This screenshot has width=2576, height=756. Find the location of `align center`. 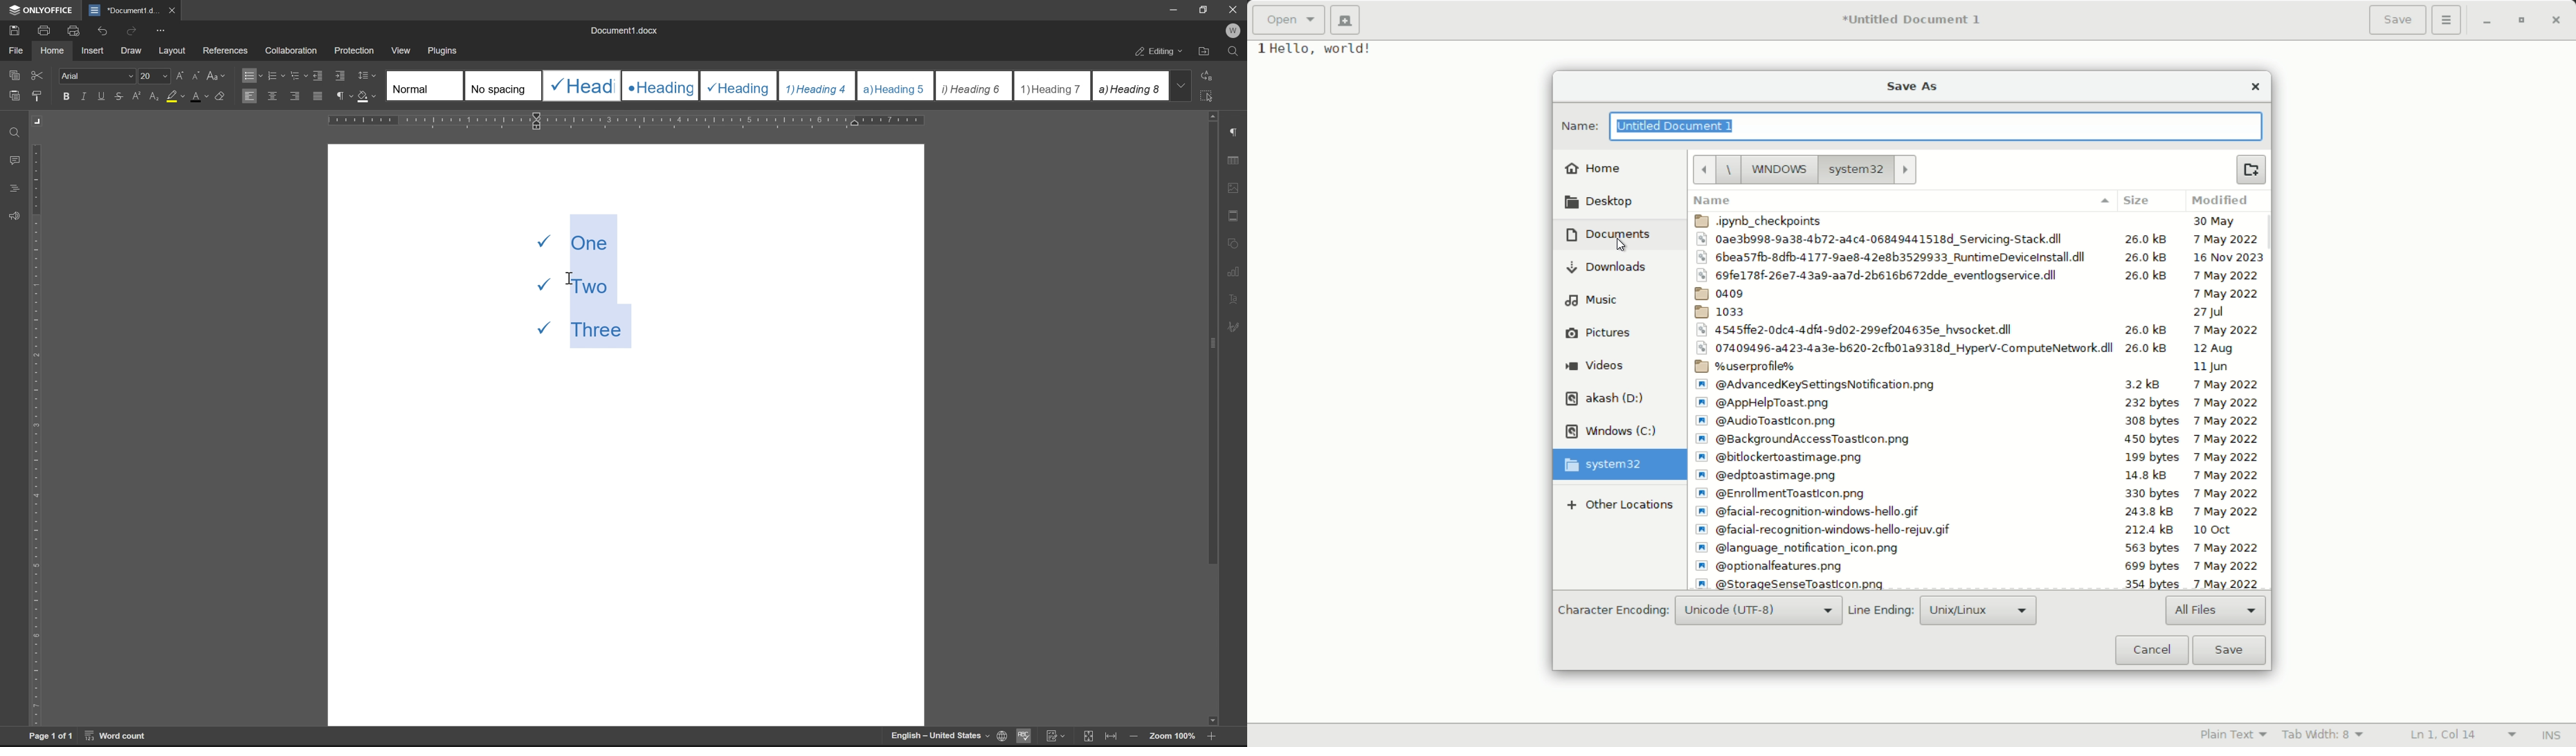

align center is located at coordinates (273, 95).